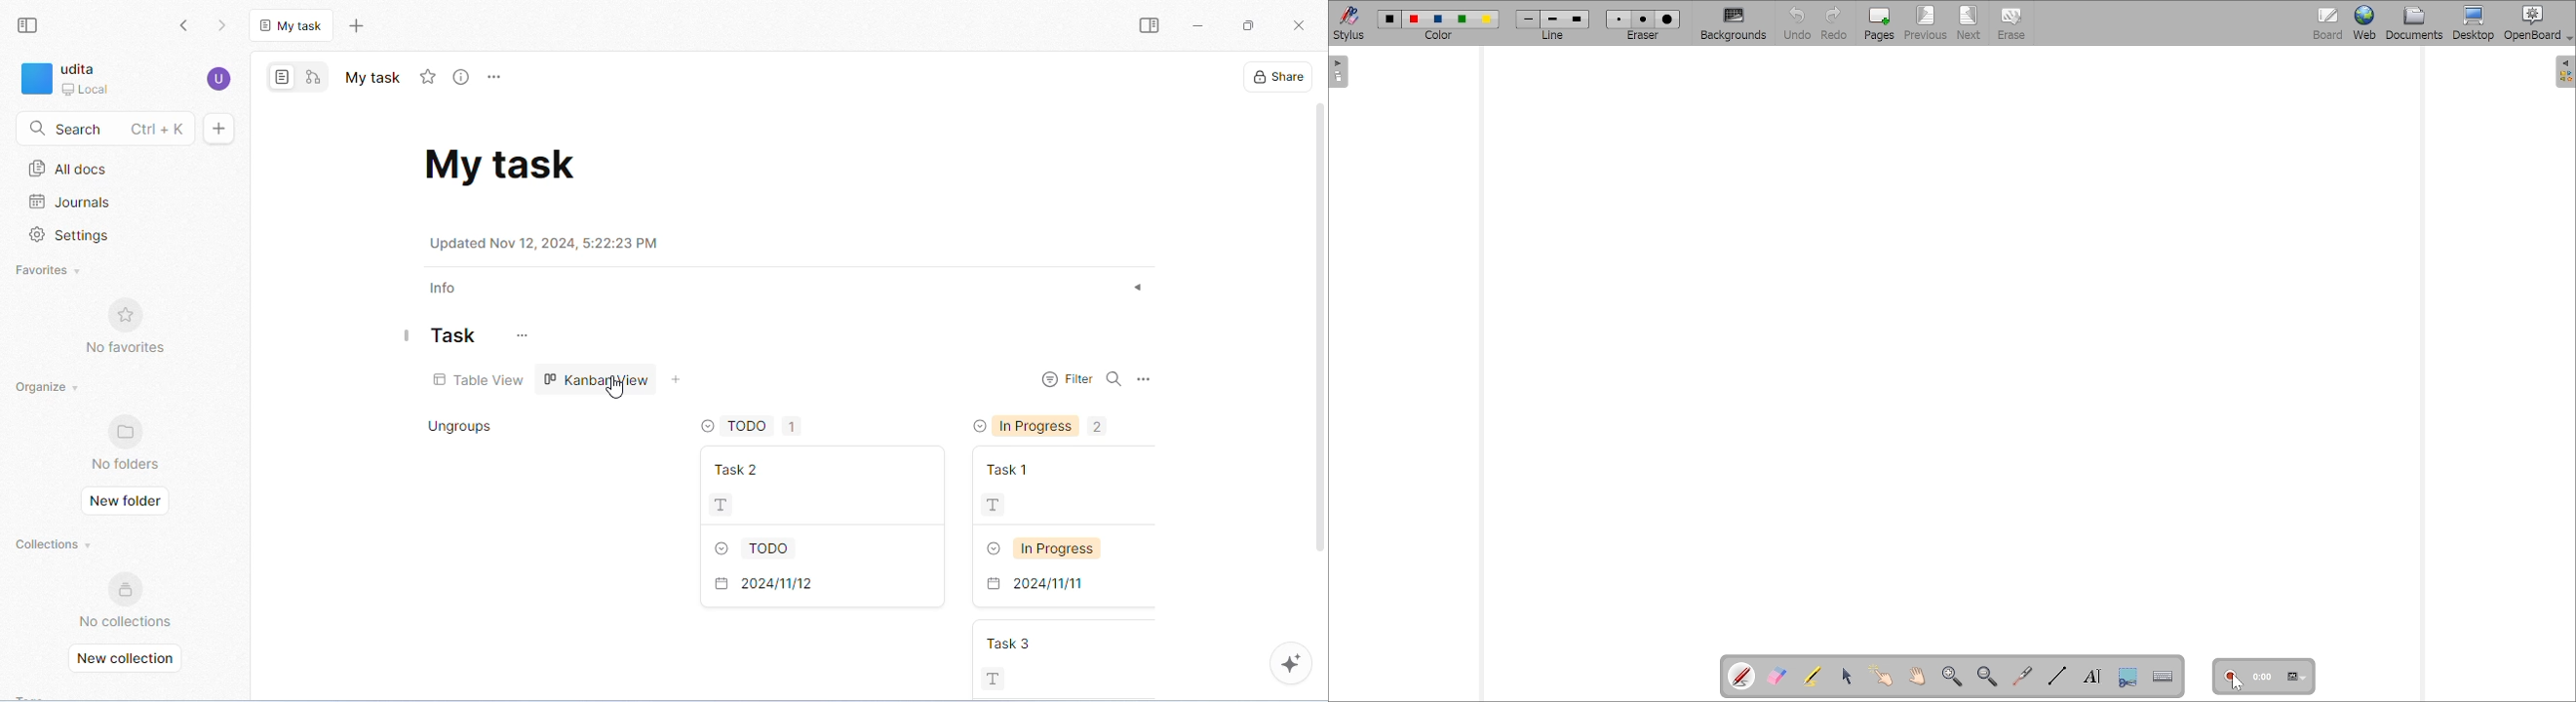 The width and height of the screenshot is (2576, 728). What do you see at coordinates (1073, 645) in the screenshot?
I see `Task 3` at bounding box center [1073, 645].